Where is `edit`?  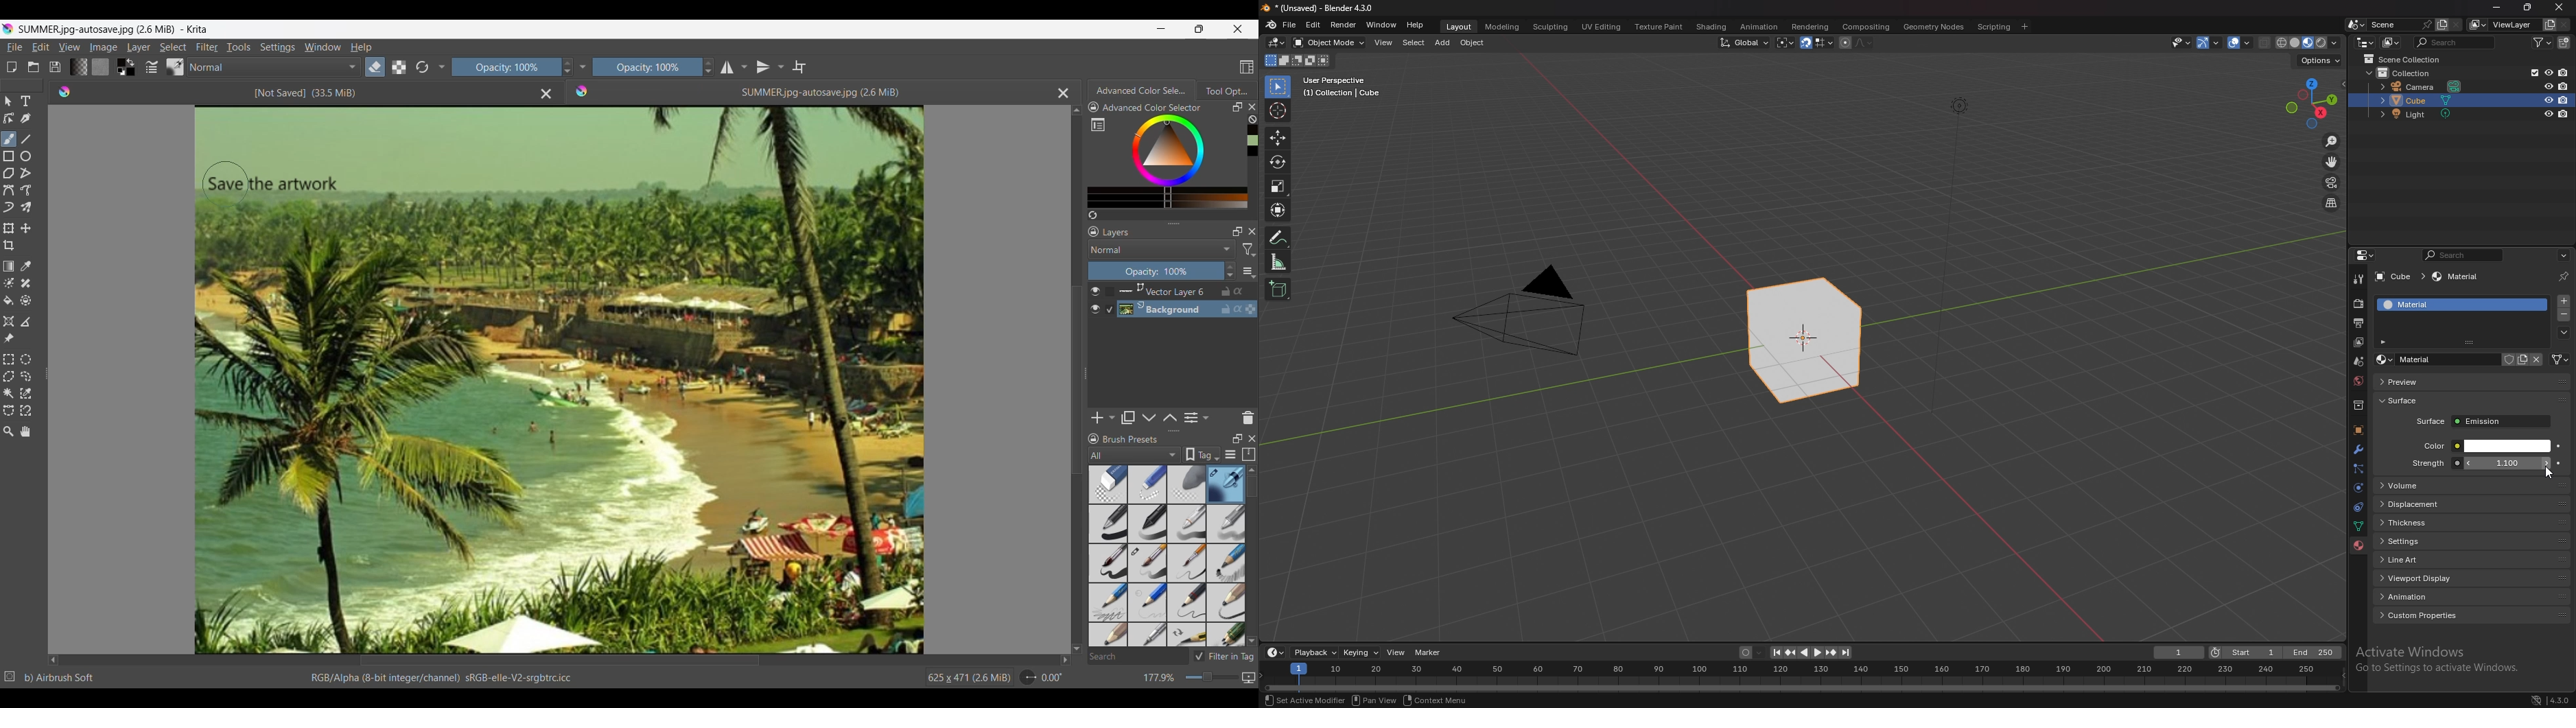 edit is located at coordinates (1315, 25).